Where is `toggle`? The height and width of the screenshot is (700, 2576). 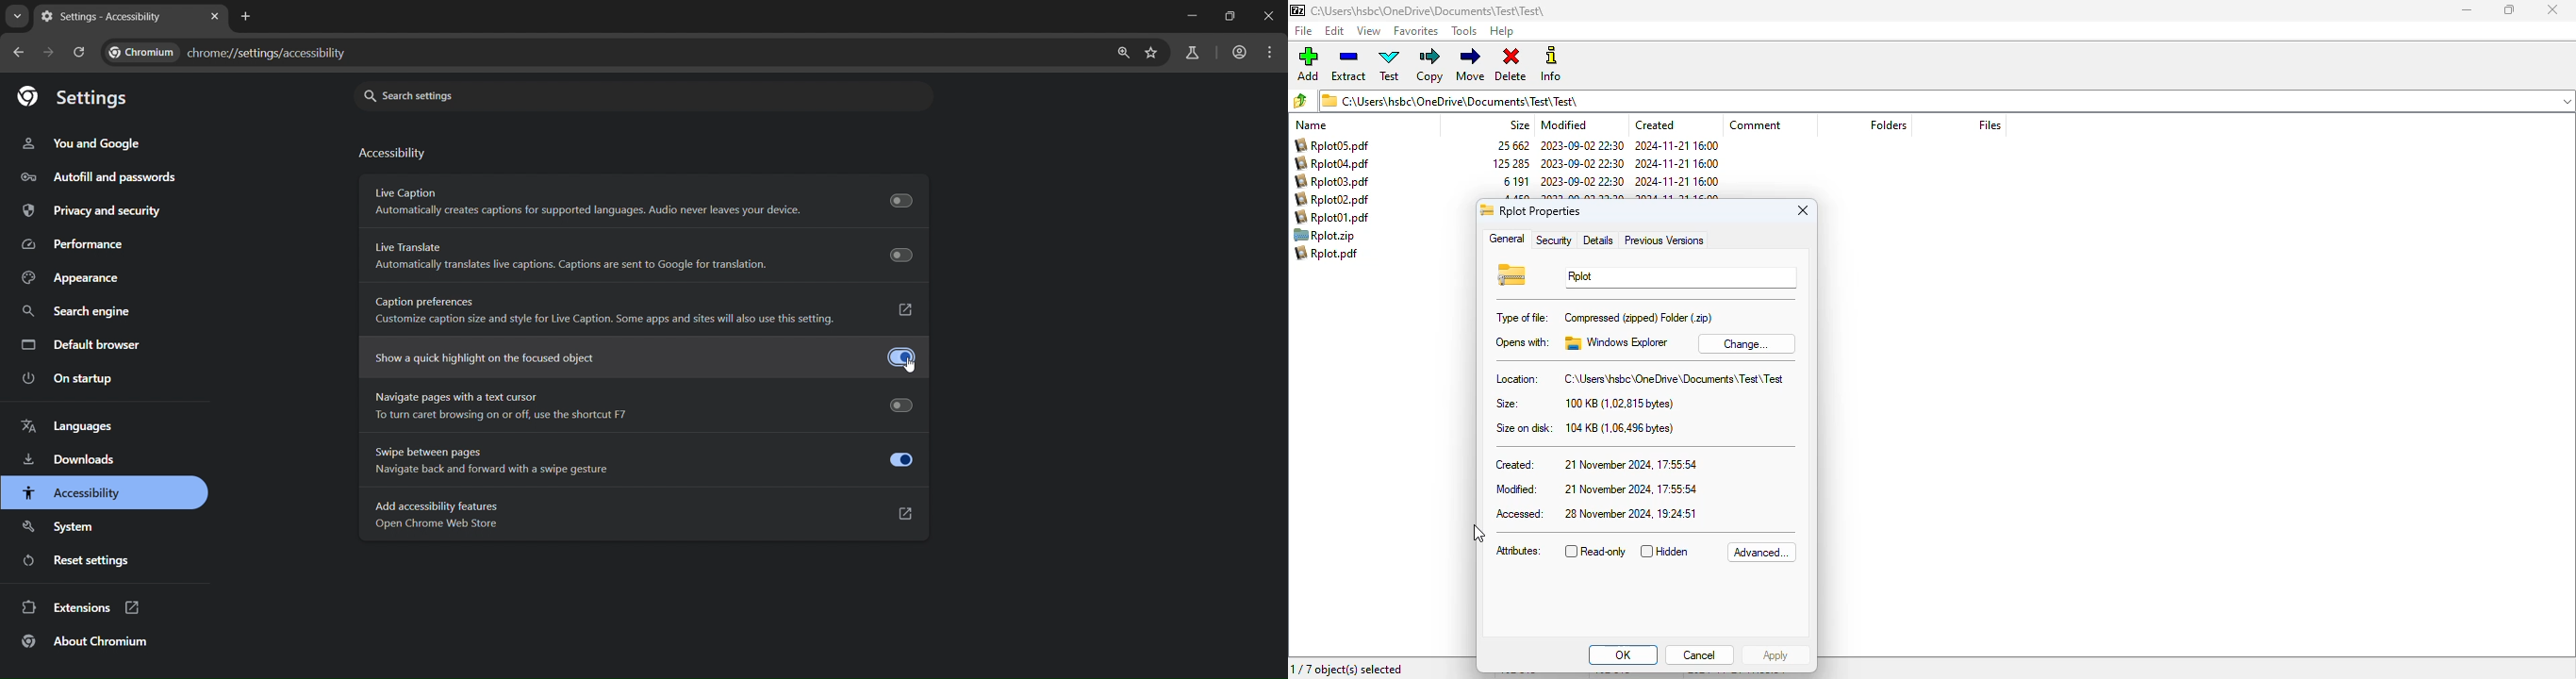 toggle is located at coordinates (899, 201).